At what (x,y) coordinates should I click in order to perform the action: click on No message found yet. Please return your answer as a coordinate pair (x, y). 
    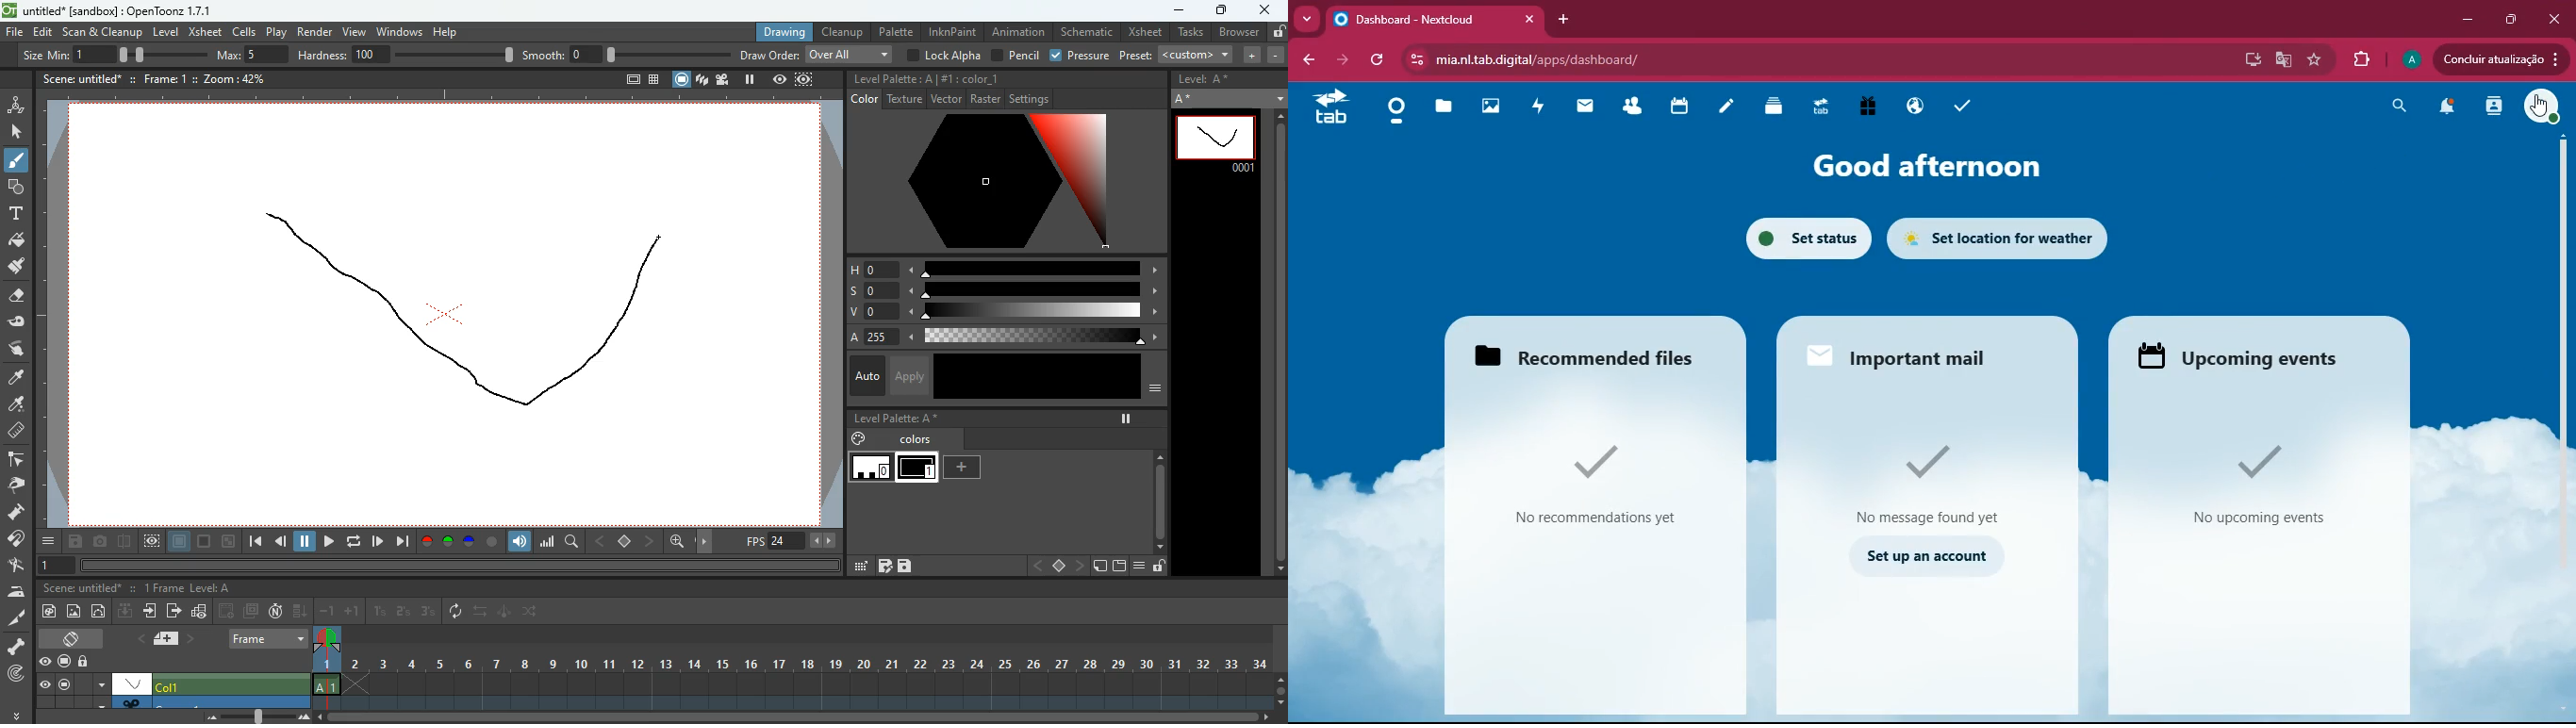
    Looking at the image, I should click on (1924, 484).